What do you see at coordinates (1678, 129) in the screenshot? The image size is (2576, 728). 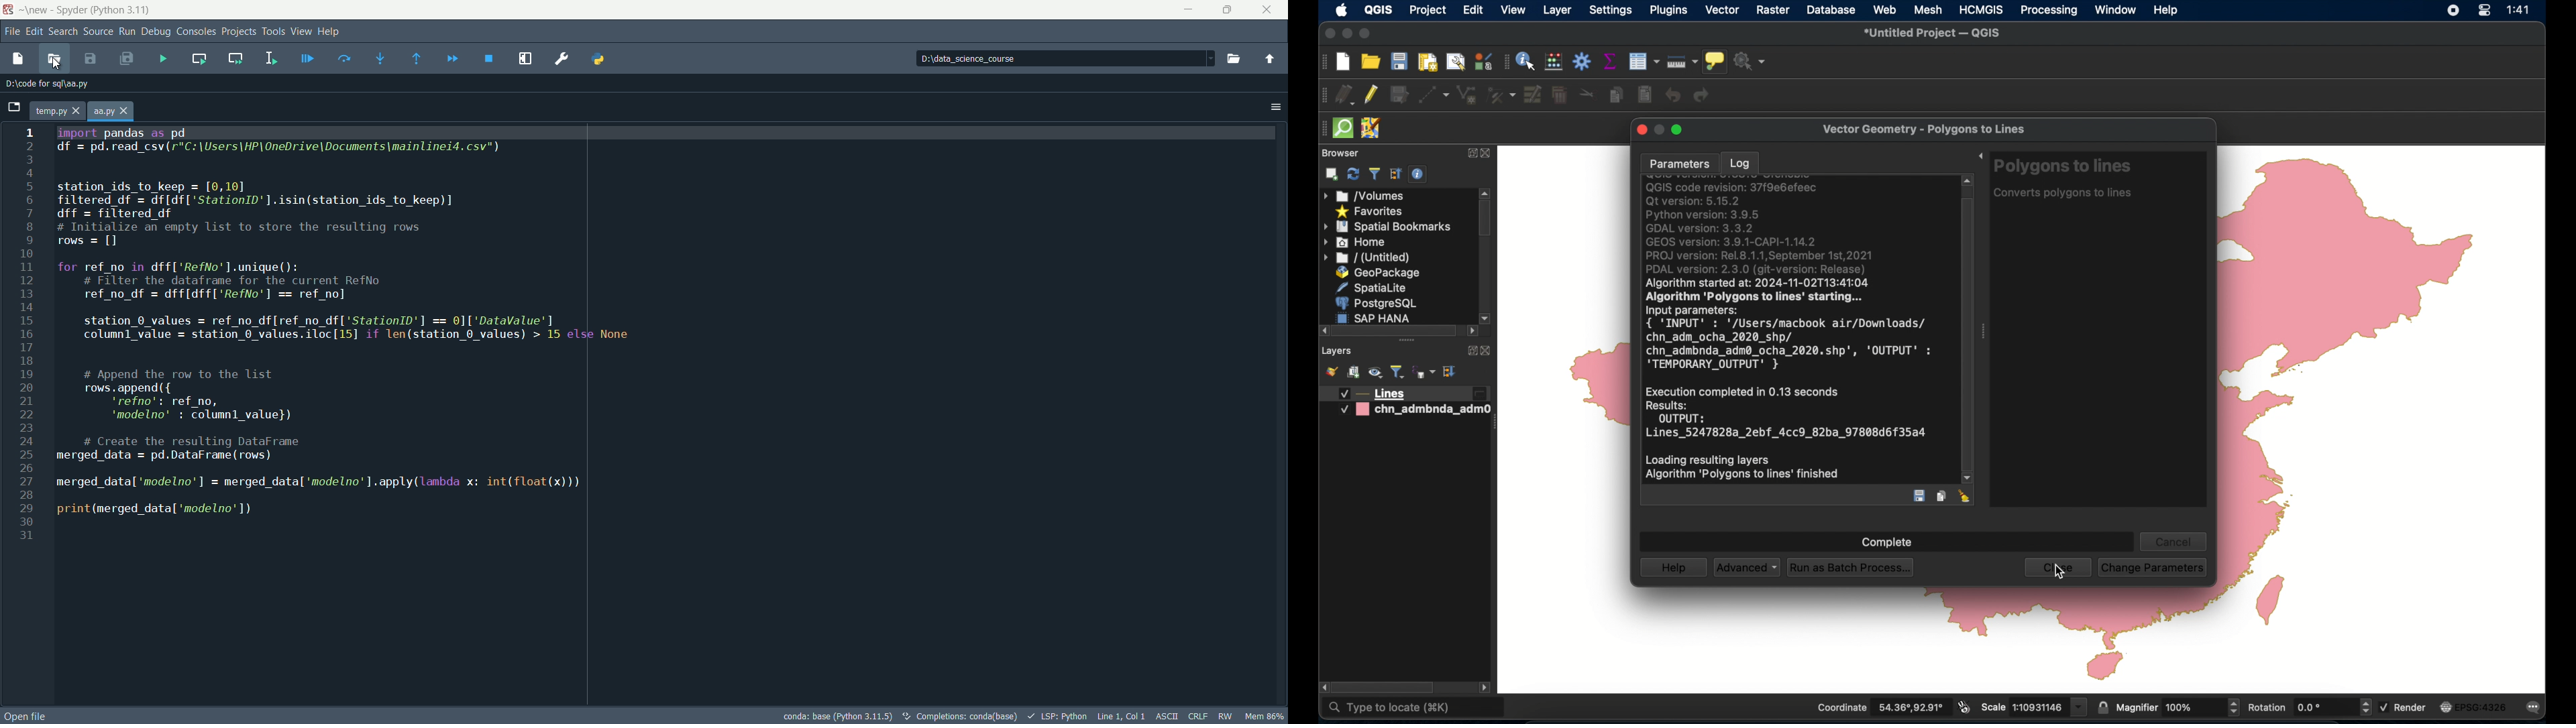 I see `maximize` at bounding box center [1678, 129].